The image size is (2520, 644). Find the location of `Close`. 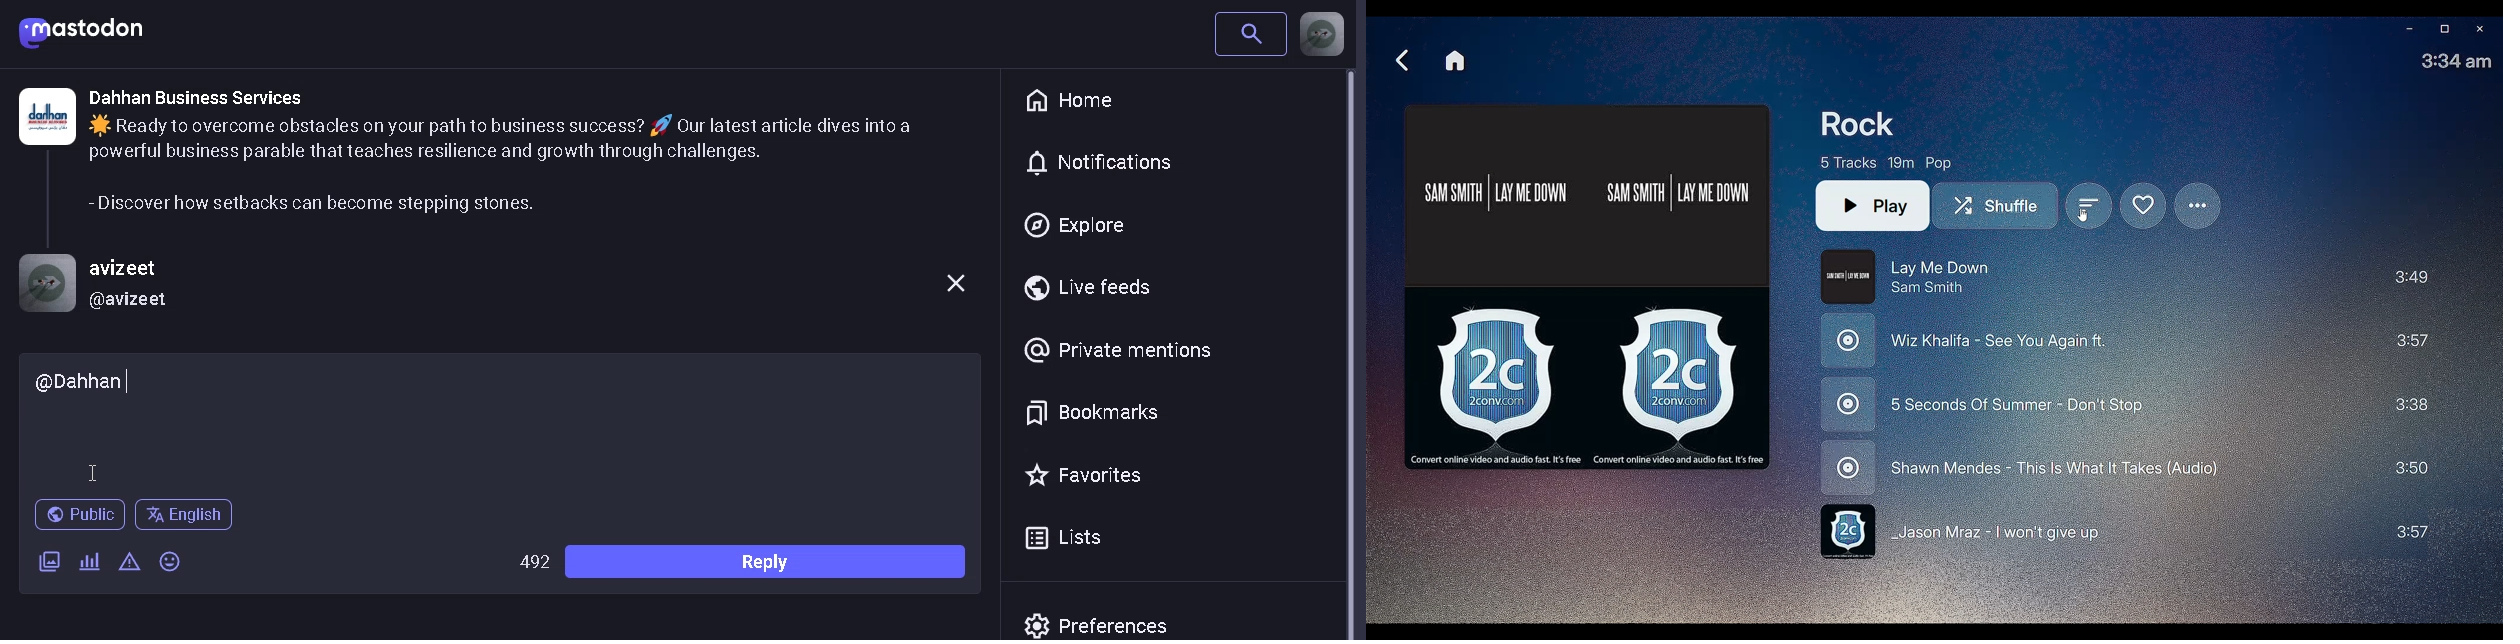

Close is located at coordinates (2480, 30).